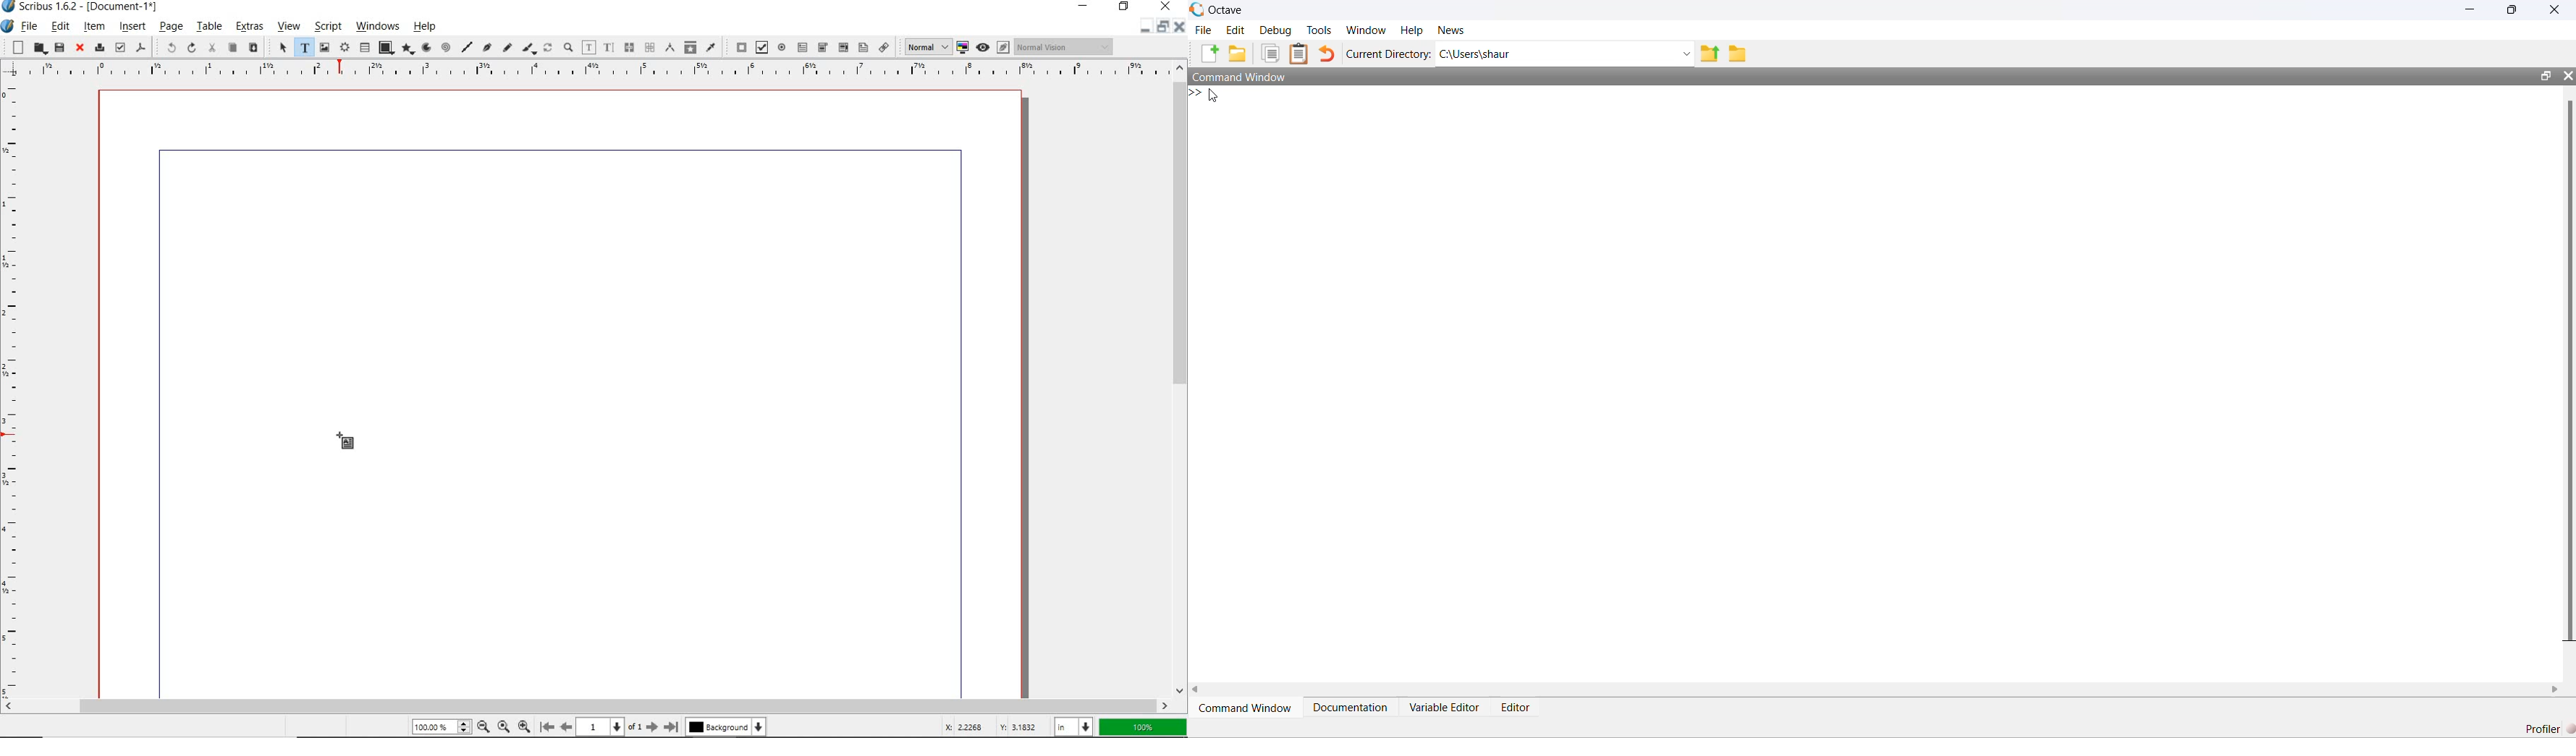  Describe the element at coordinates (439, 727) in the screenshot. I see `100%` at that location.